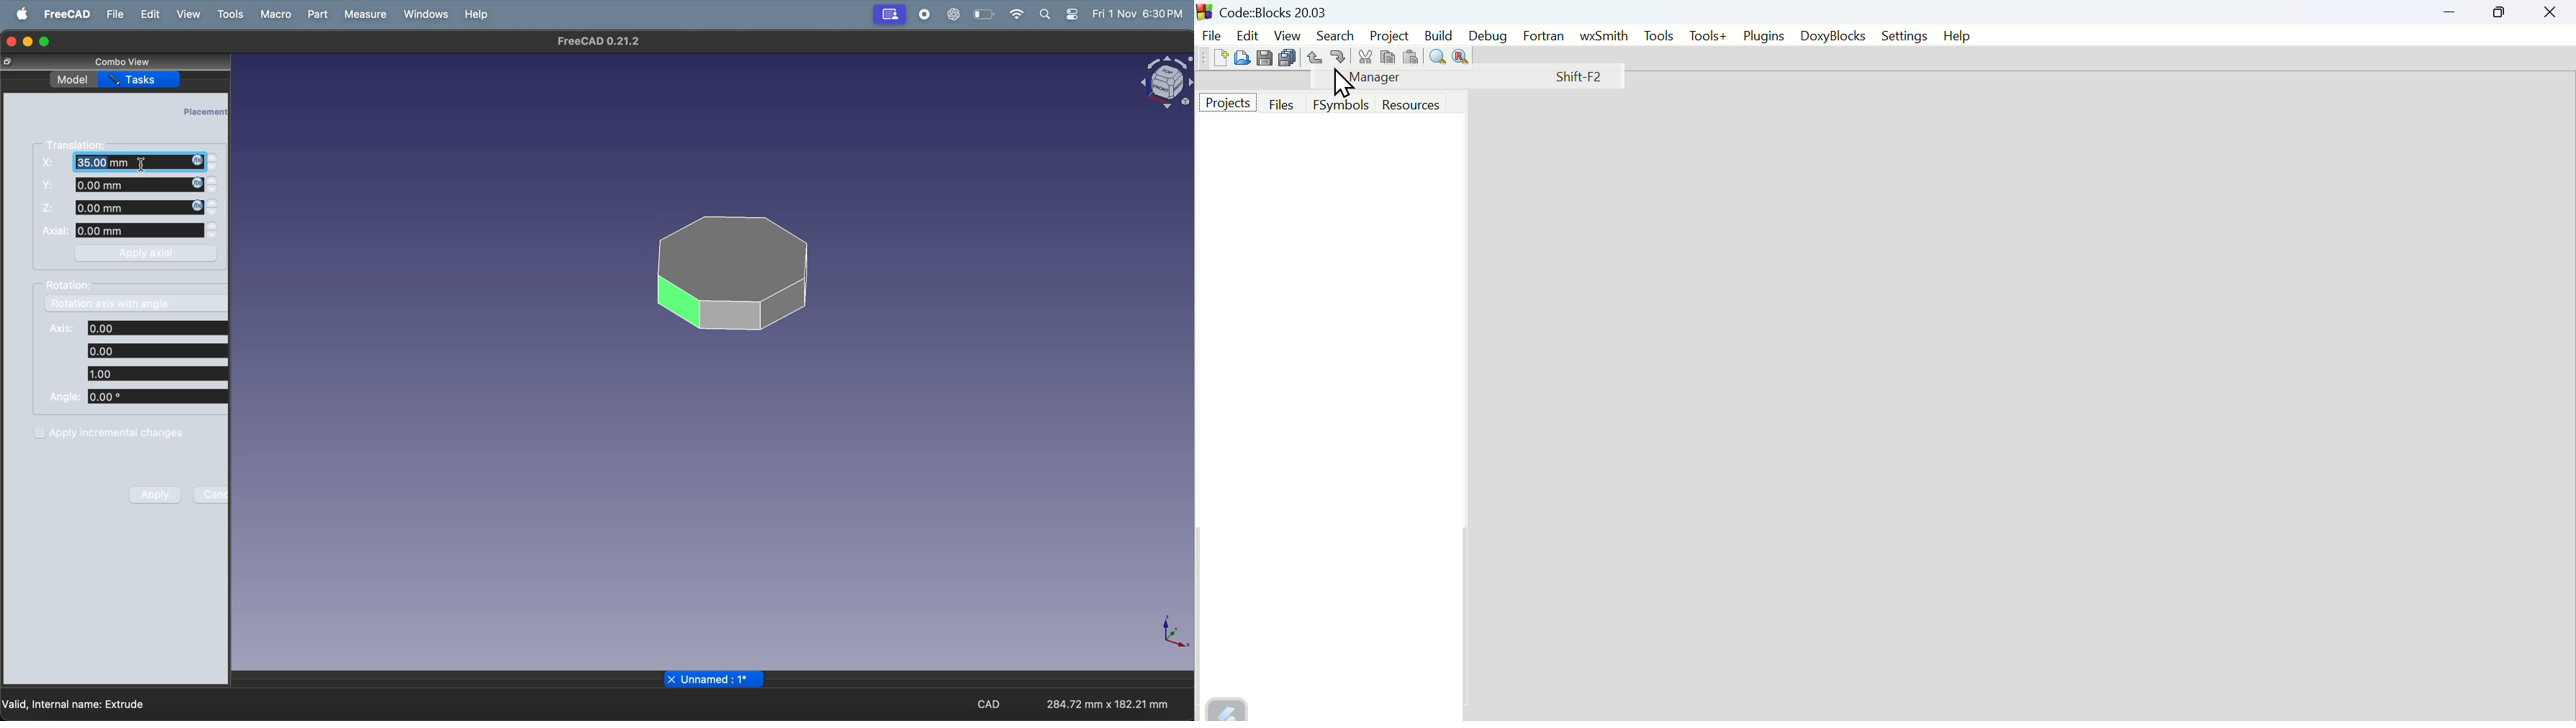 Image resolution: width=2576 pixels, height=728 pixels. What do you see at coordinates (72, 78) in the screenshot?
I see `model` at bounding box center [72, 78].